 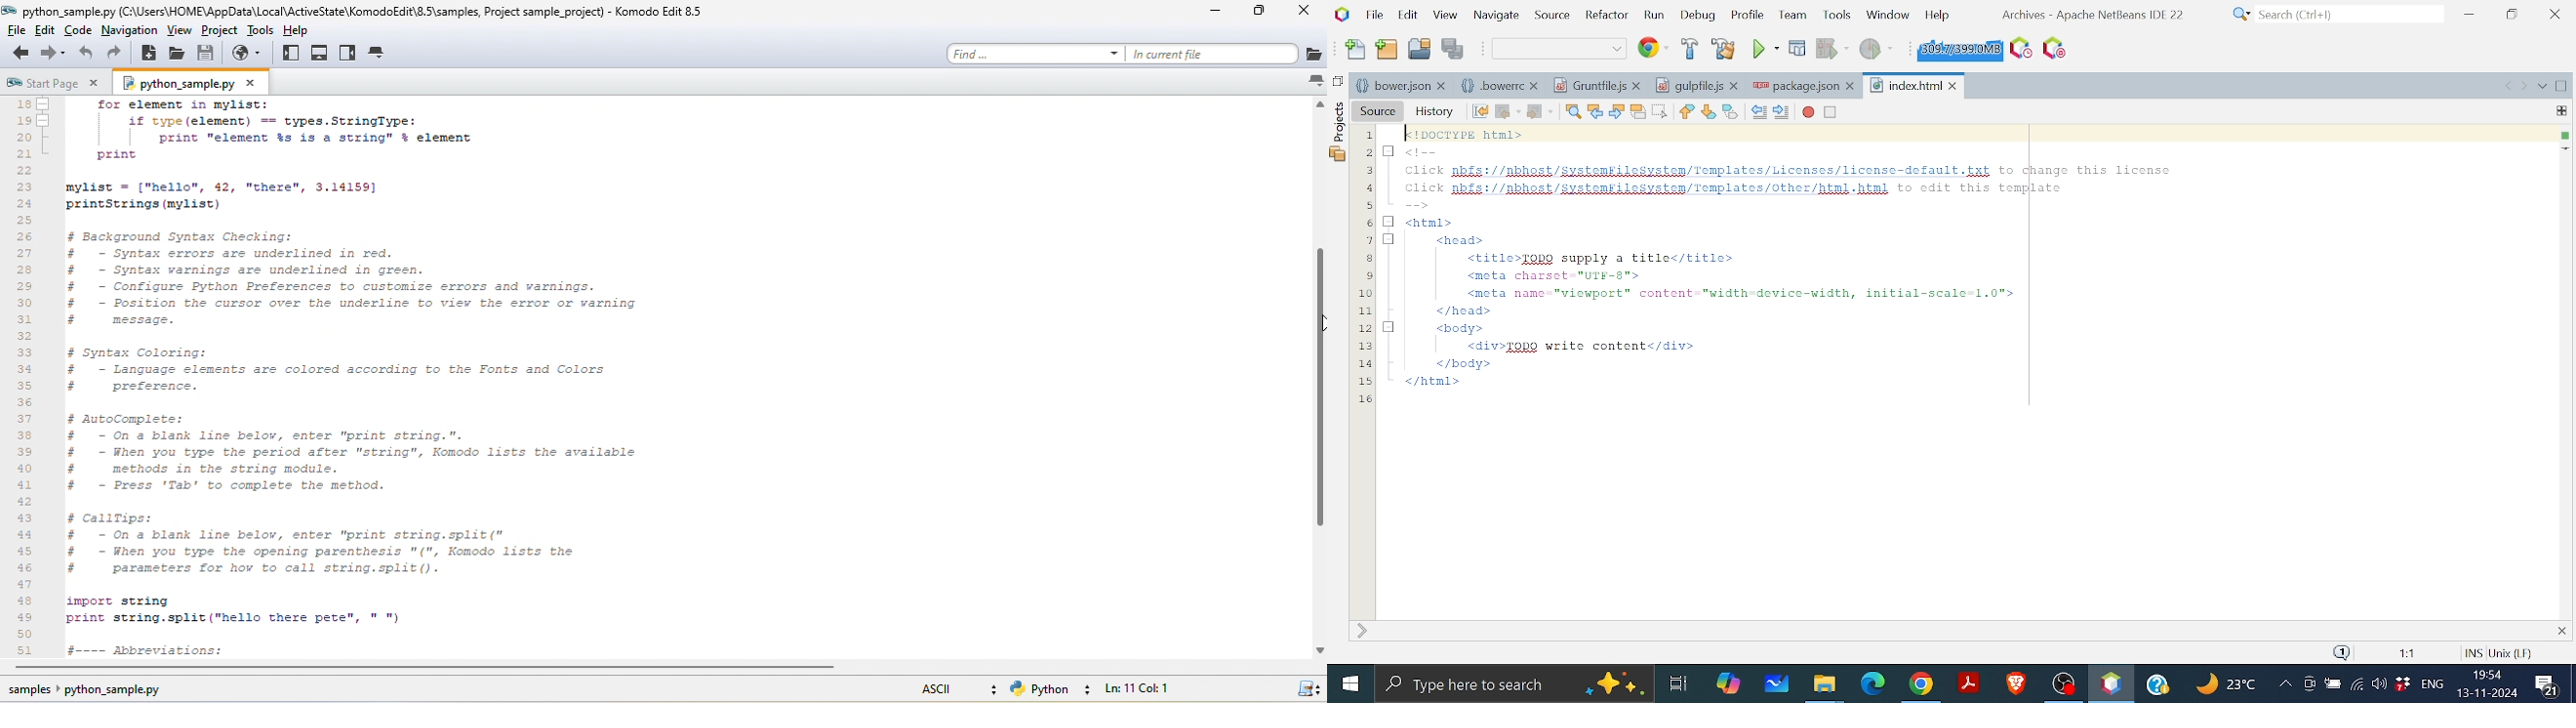 I want to click on gulpfile.js, so click(x=1689, y=86).